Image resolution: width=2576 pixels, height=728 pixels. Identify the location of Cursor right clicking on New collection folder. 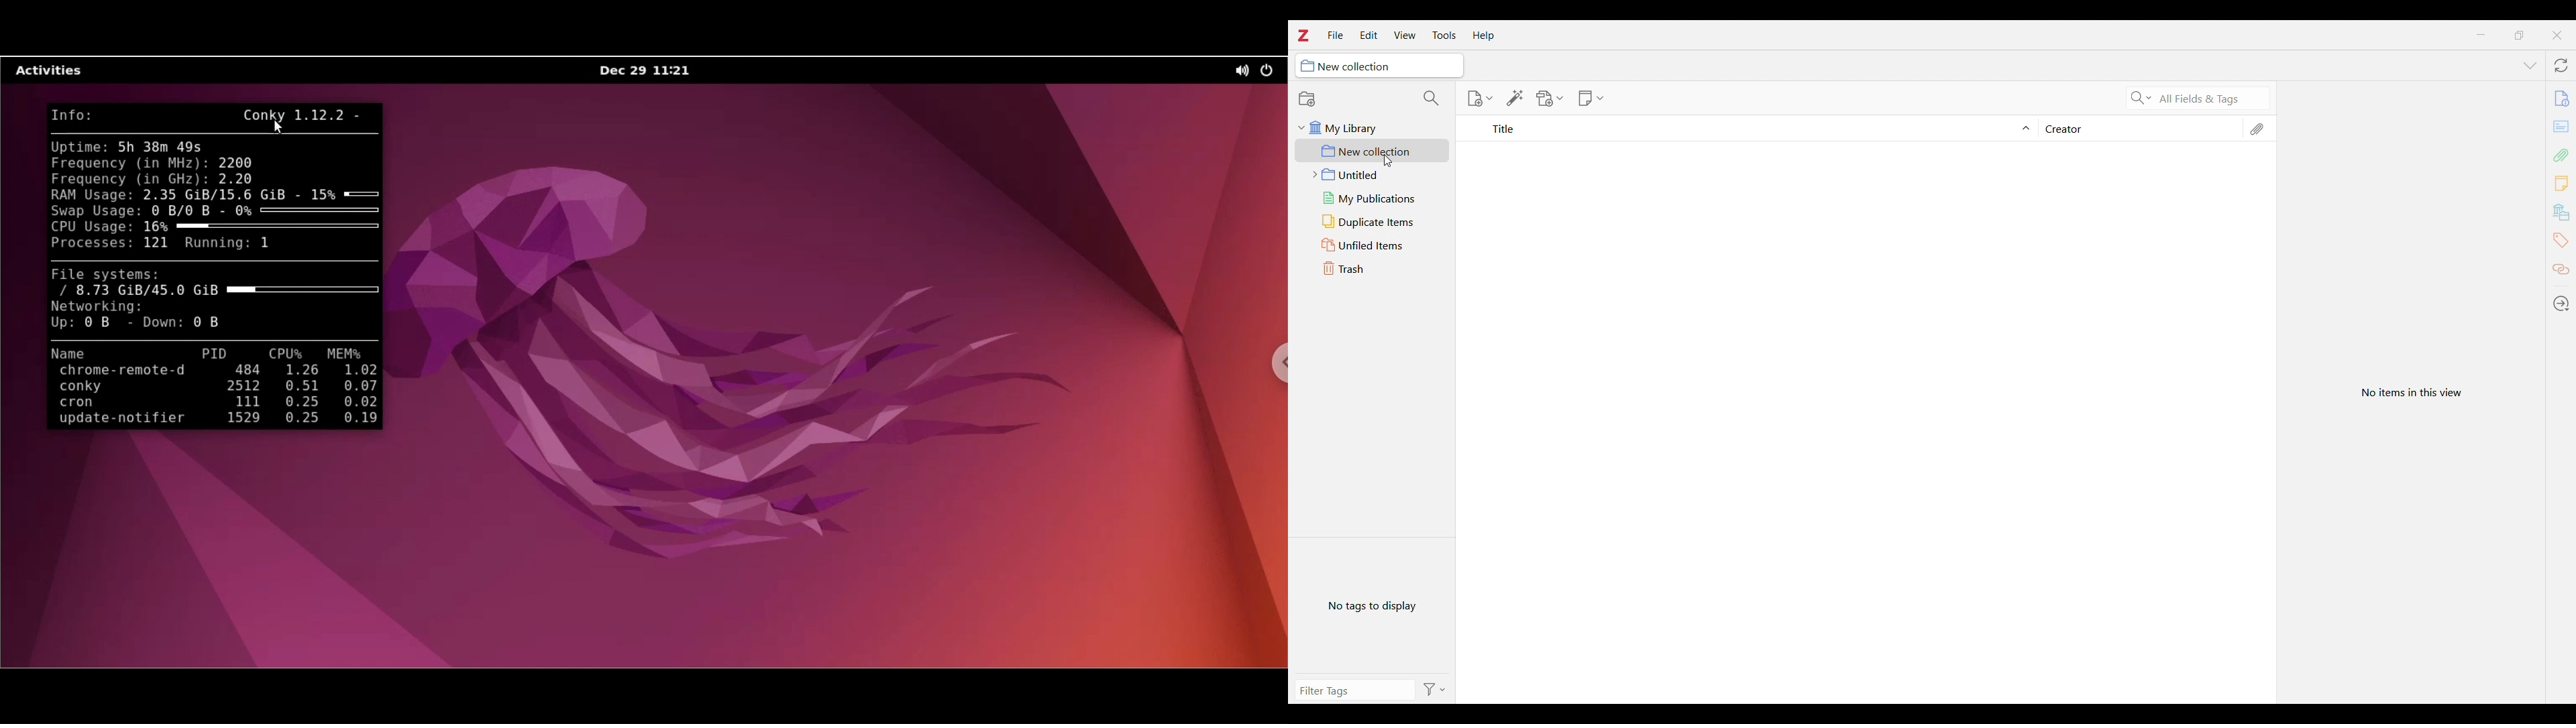
(1389, 160).